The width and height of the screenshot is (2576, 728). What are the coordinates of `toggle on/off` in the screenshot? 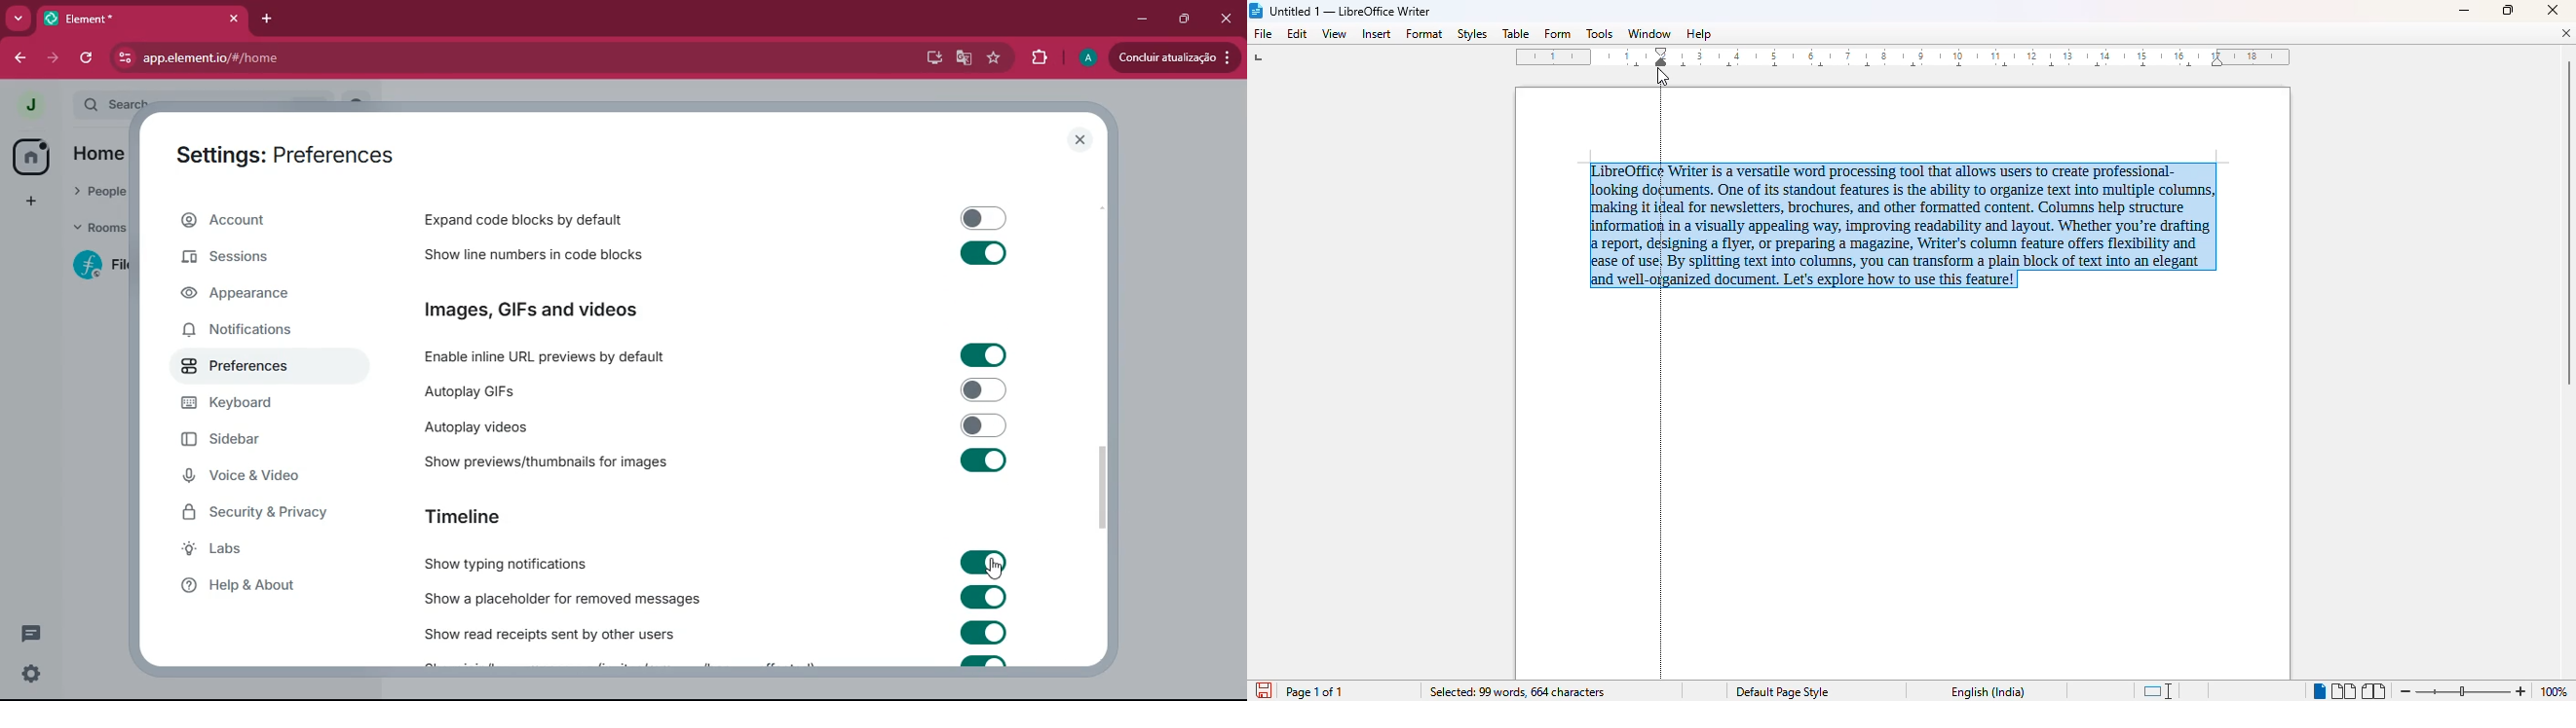 It's located at (984, 597).